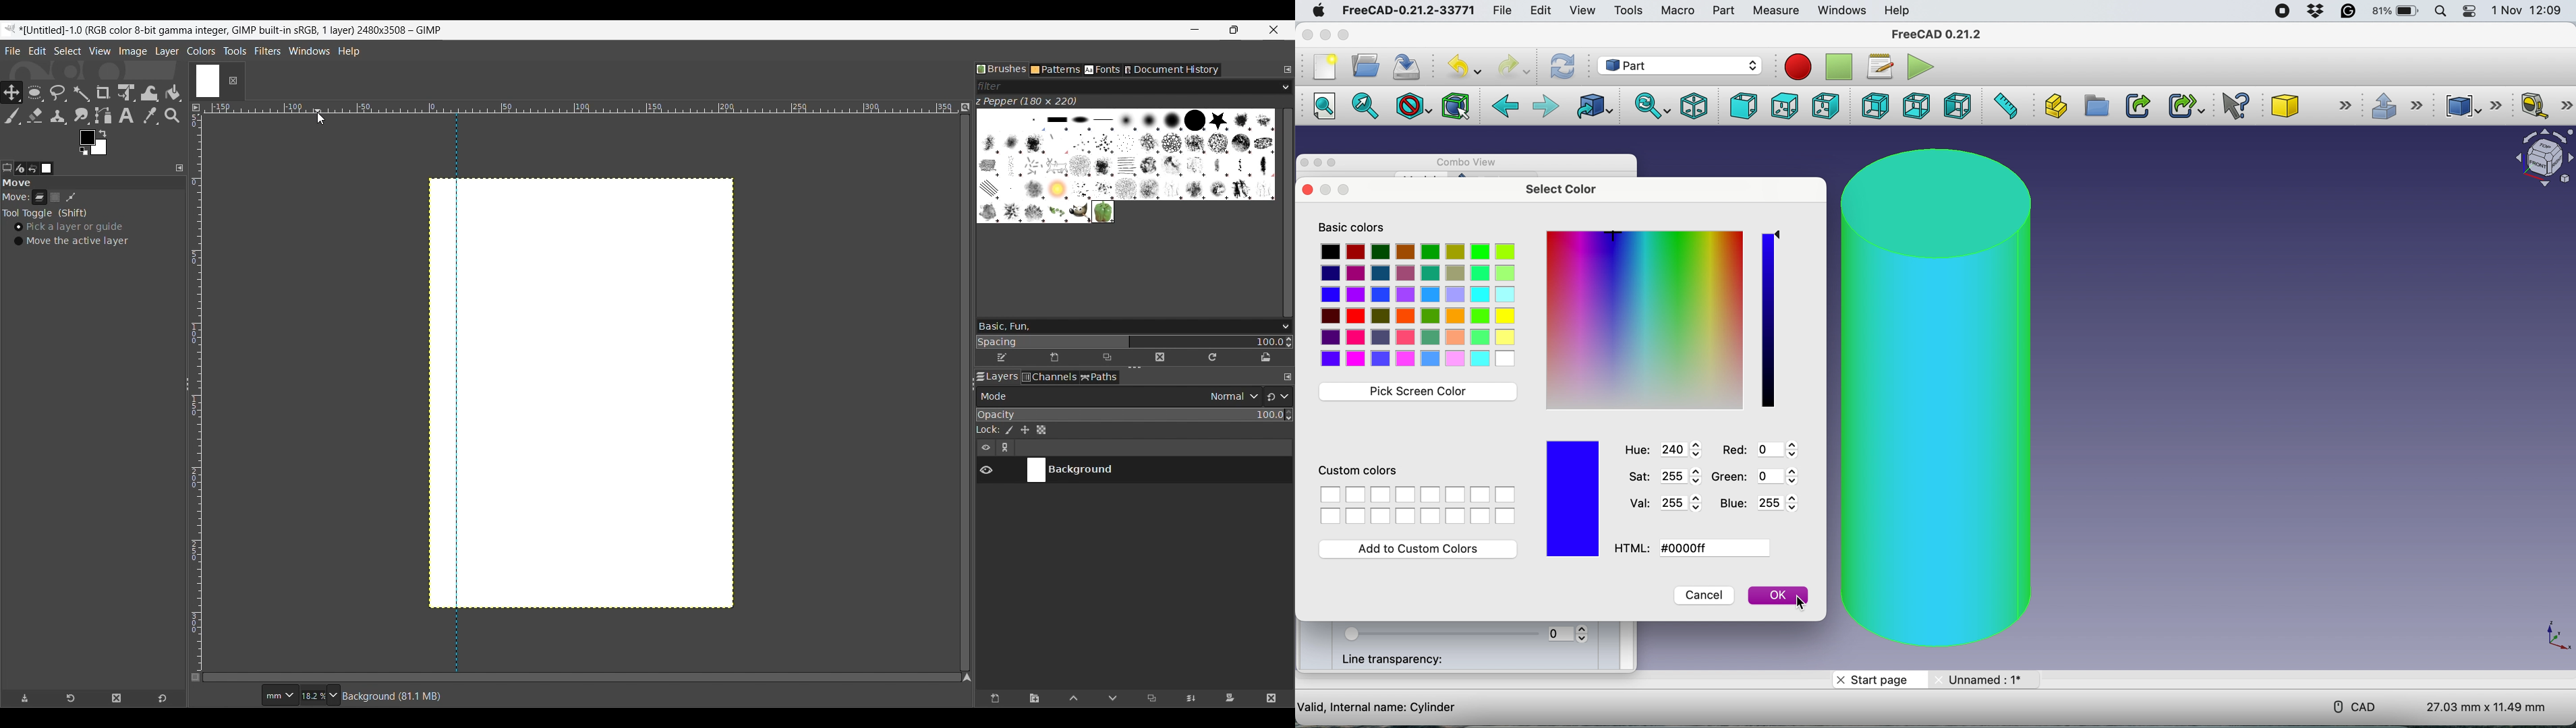 This screenshot has width=2576, height=728. I want to click on Indicates move tools, so click(16, 197).